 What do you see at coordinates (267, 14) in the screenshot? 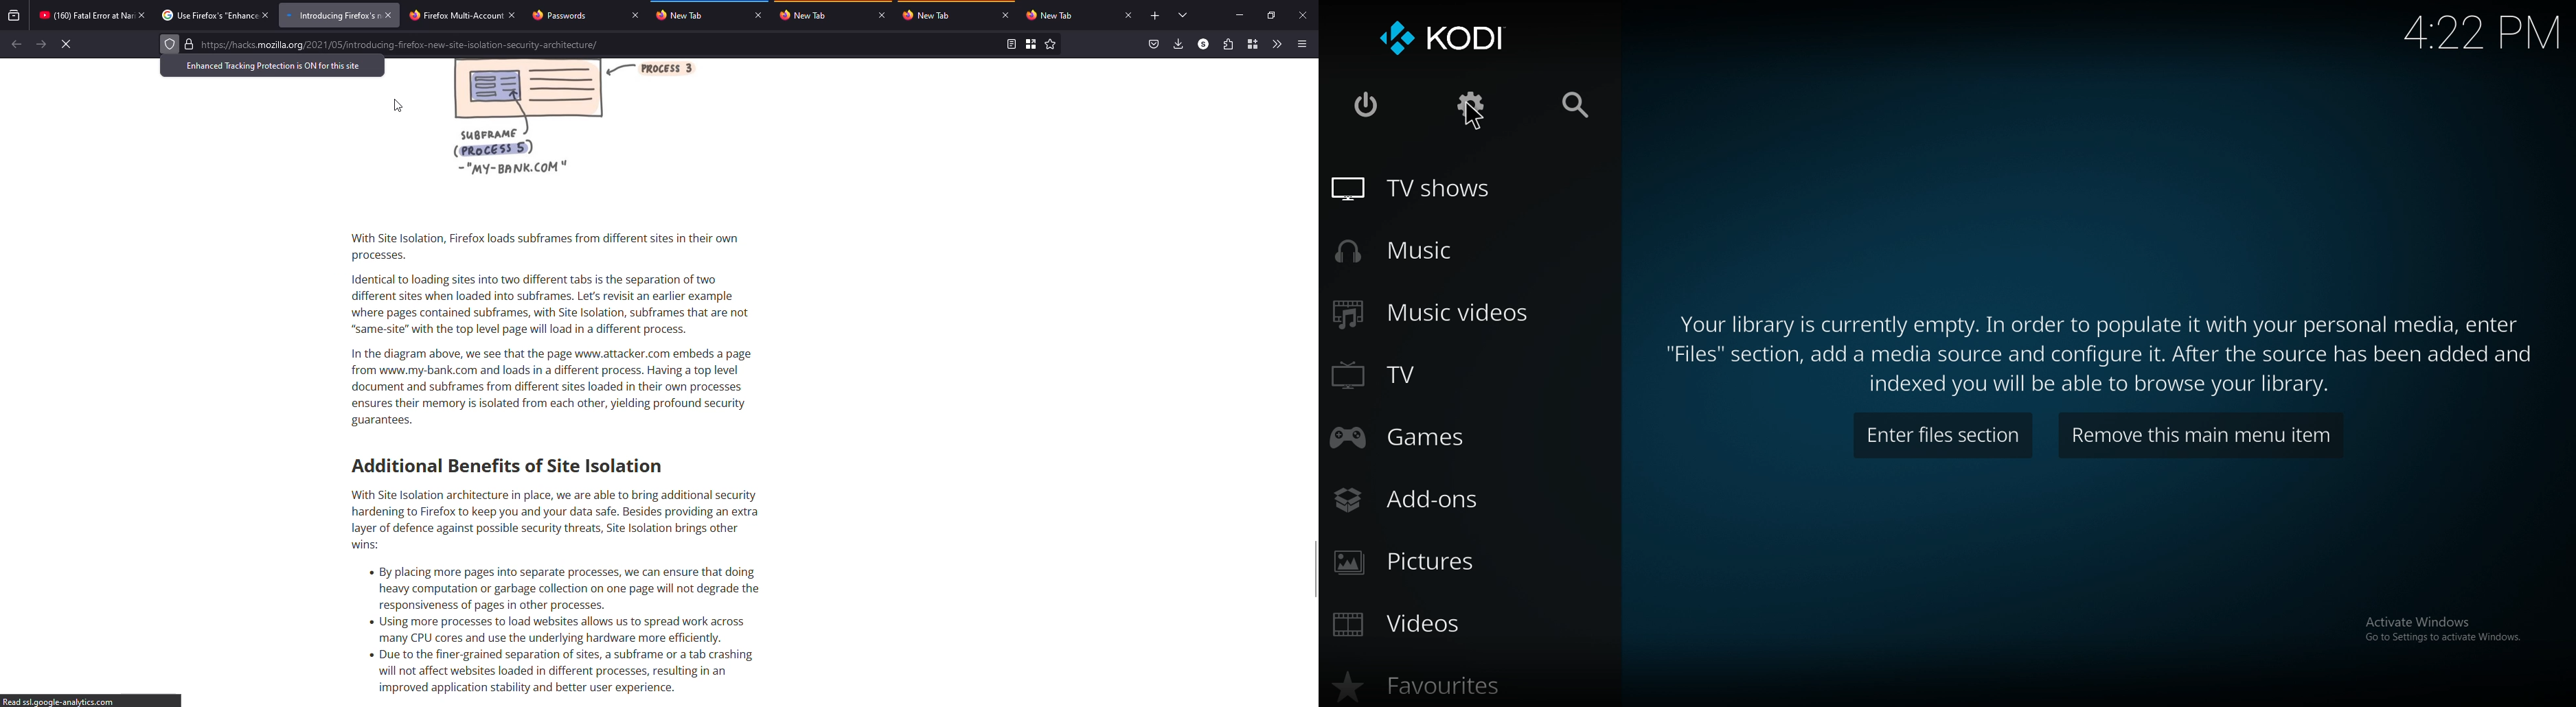
I see `close` at bounding box center [267, 14].